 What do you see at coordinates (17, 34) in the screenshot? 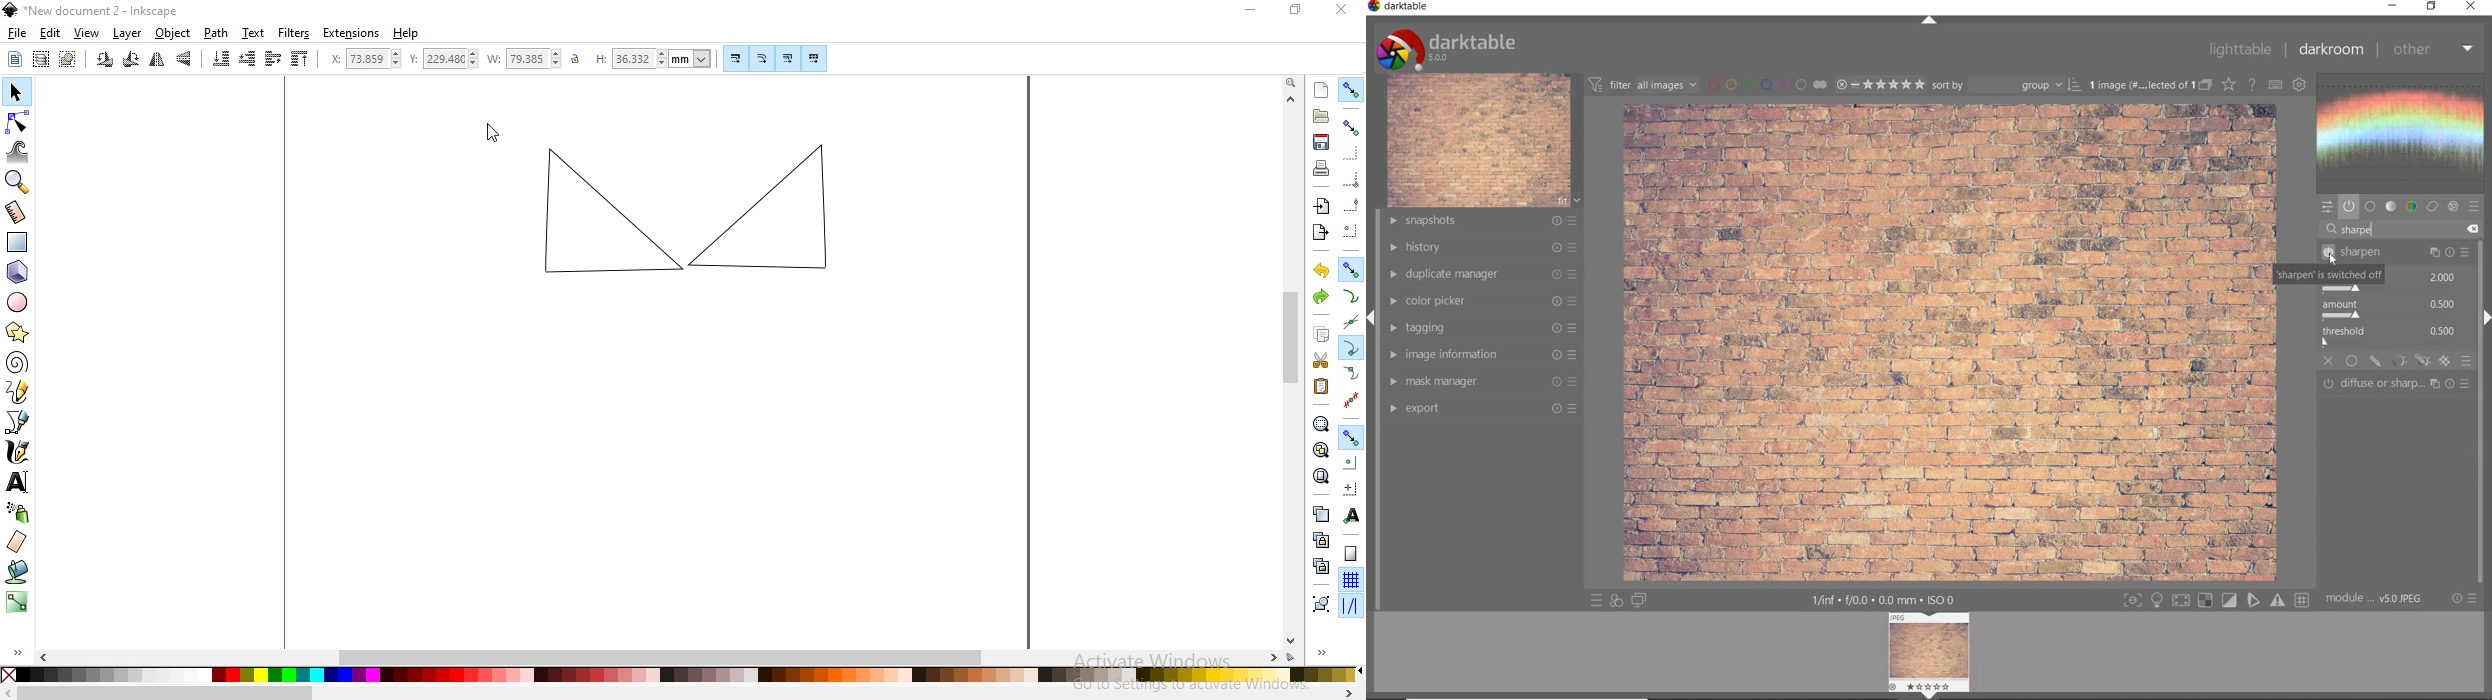
I see `file` at bounding box center [17, 34].